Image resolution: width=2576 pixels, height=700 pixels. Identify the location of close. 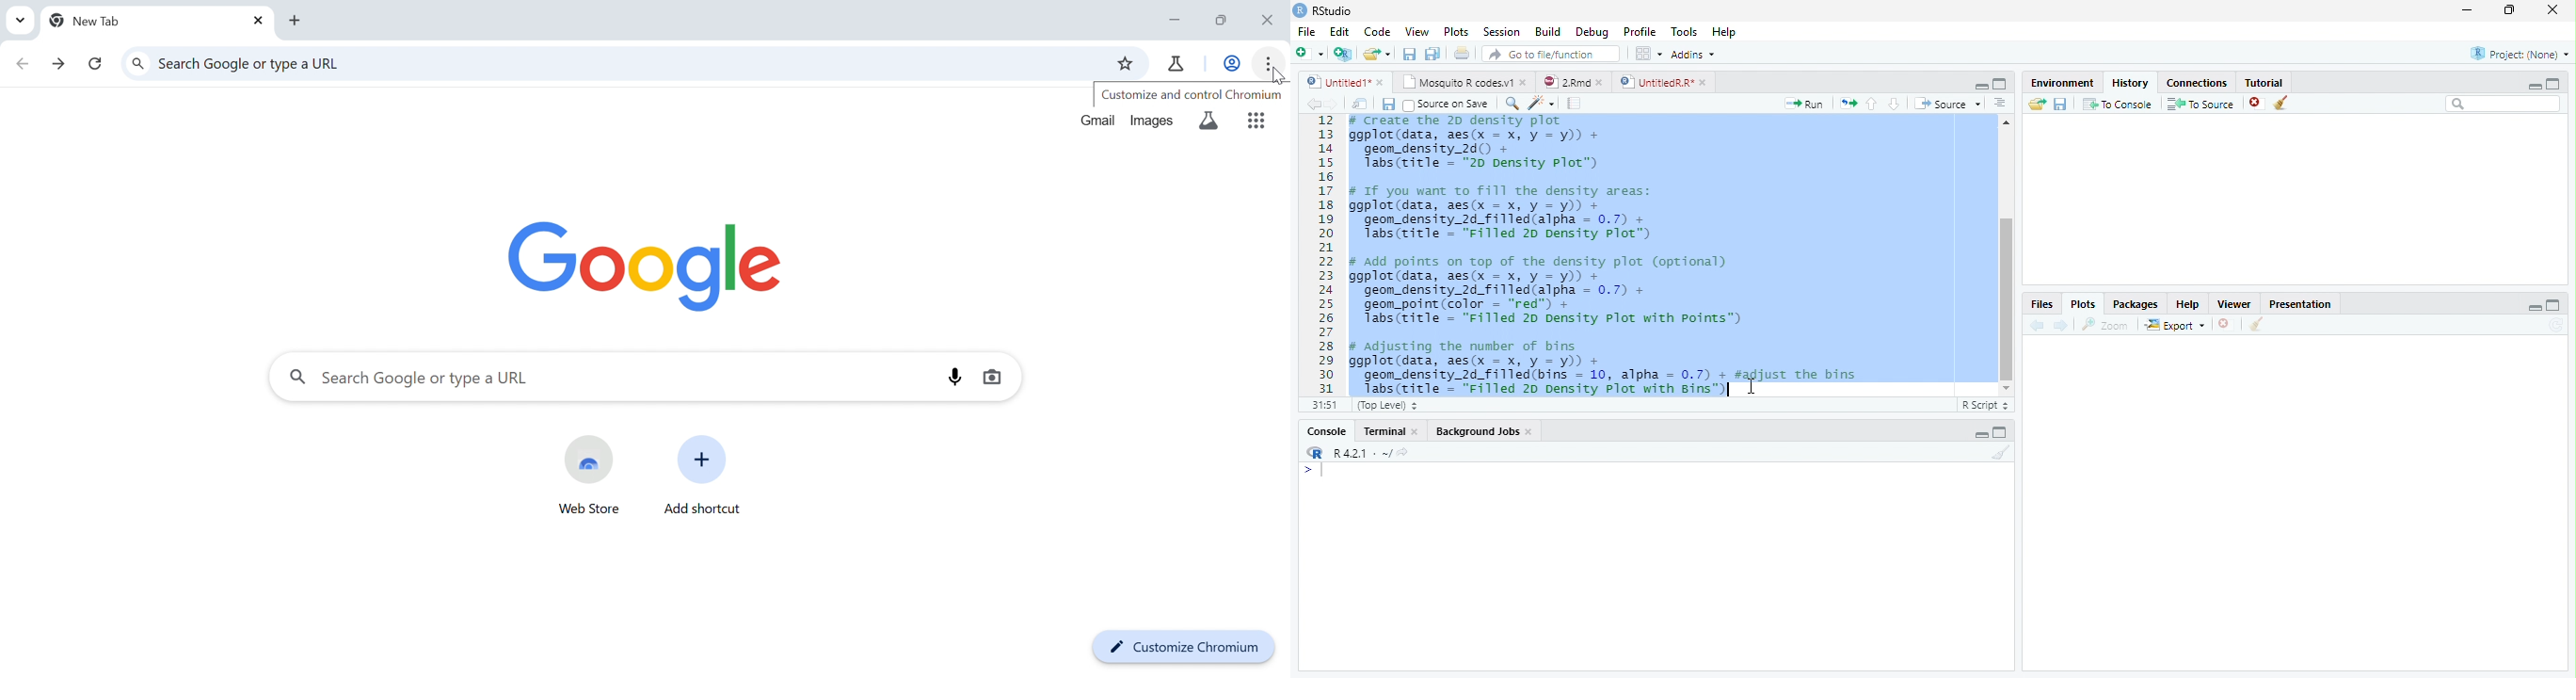
(2225, 324).